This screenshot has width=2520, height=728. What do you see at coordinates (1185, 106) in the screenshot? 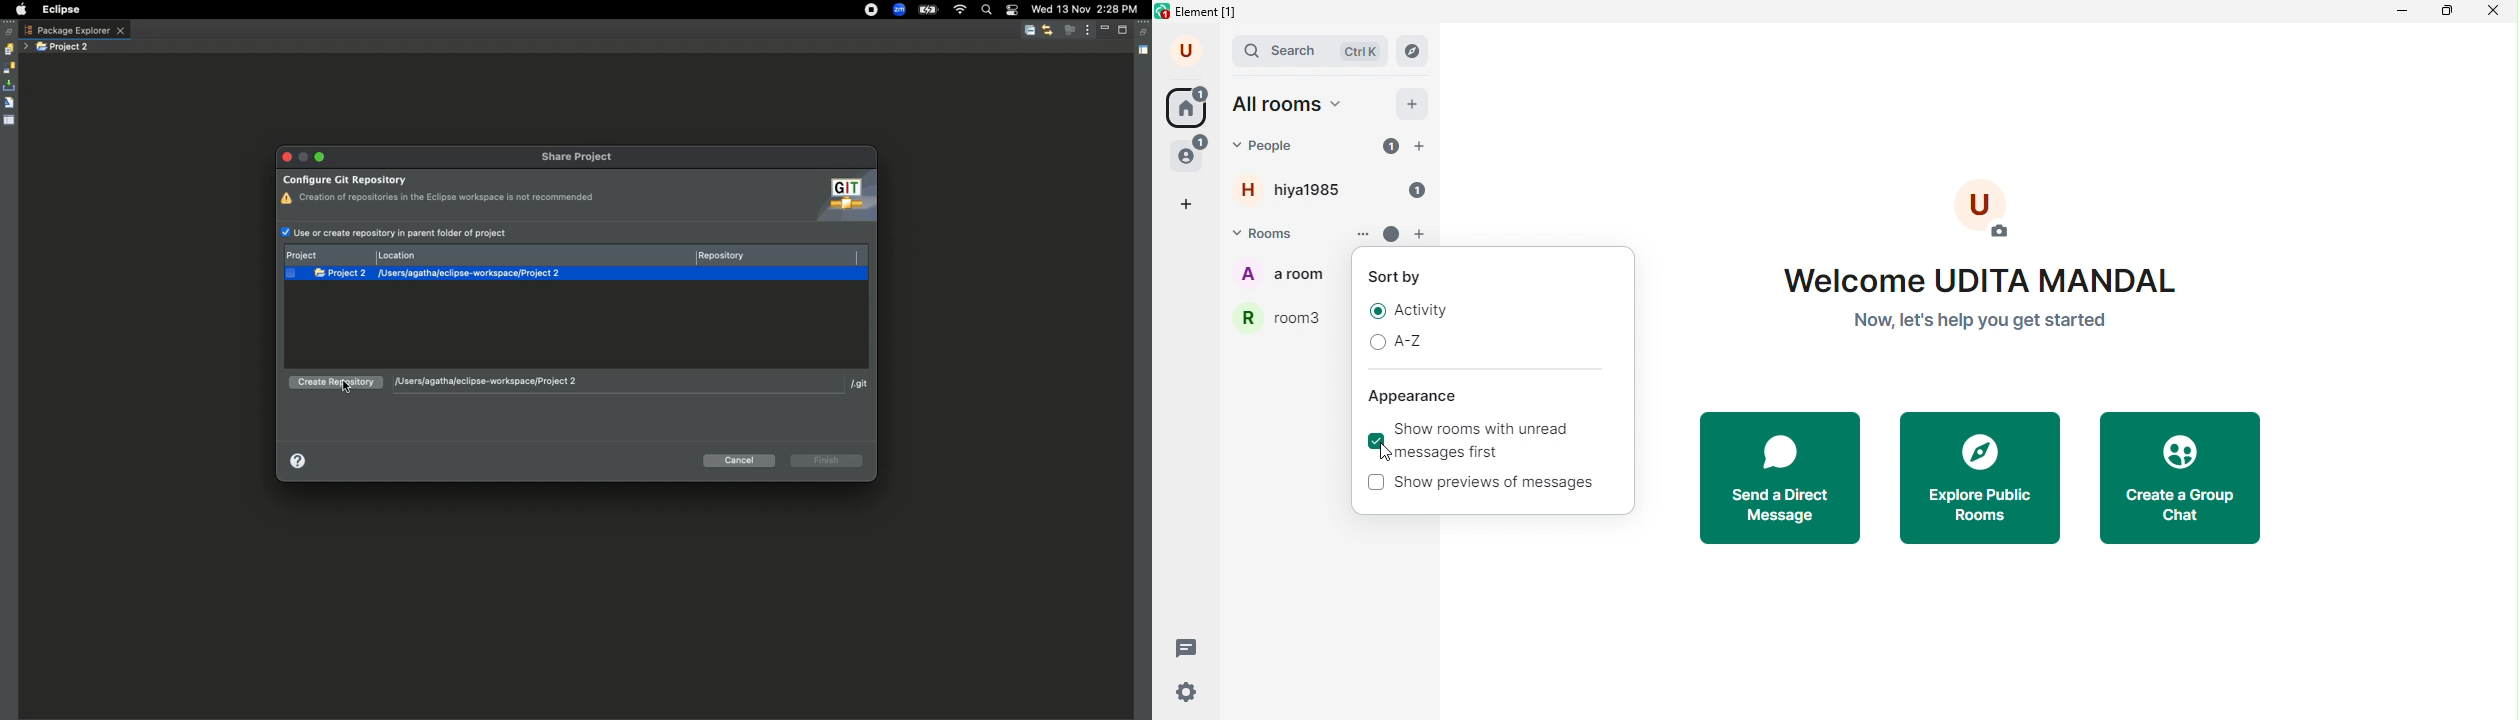
I see `home` at bounding box center [1185, 106].